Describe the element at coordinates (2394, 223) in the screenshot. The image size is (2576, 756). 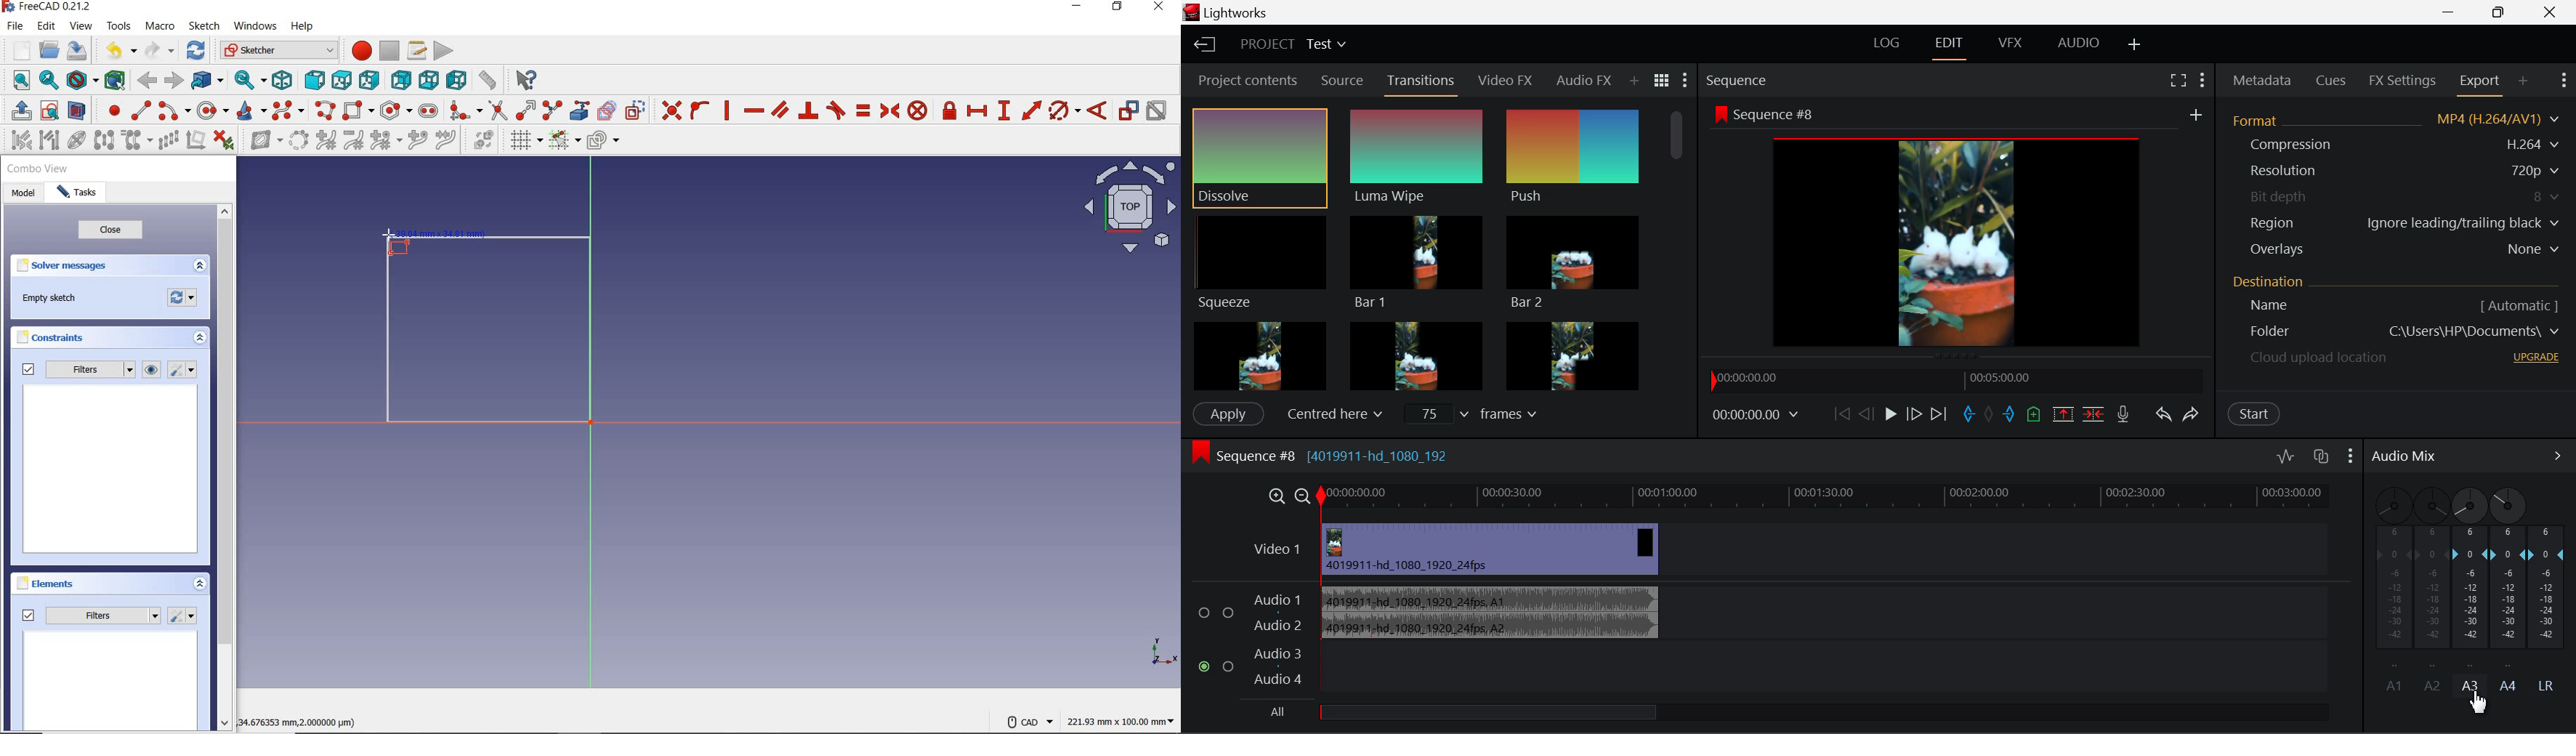
I see `Region` at that location.